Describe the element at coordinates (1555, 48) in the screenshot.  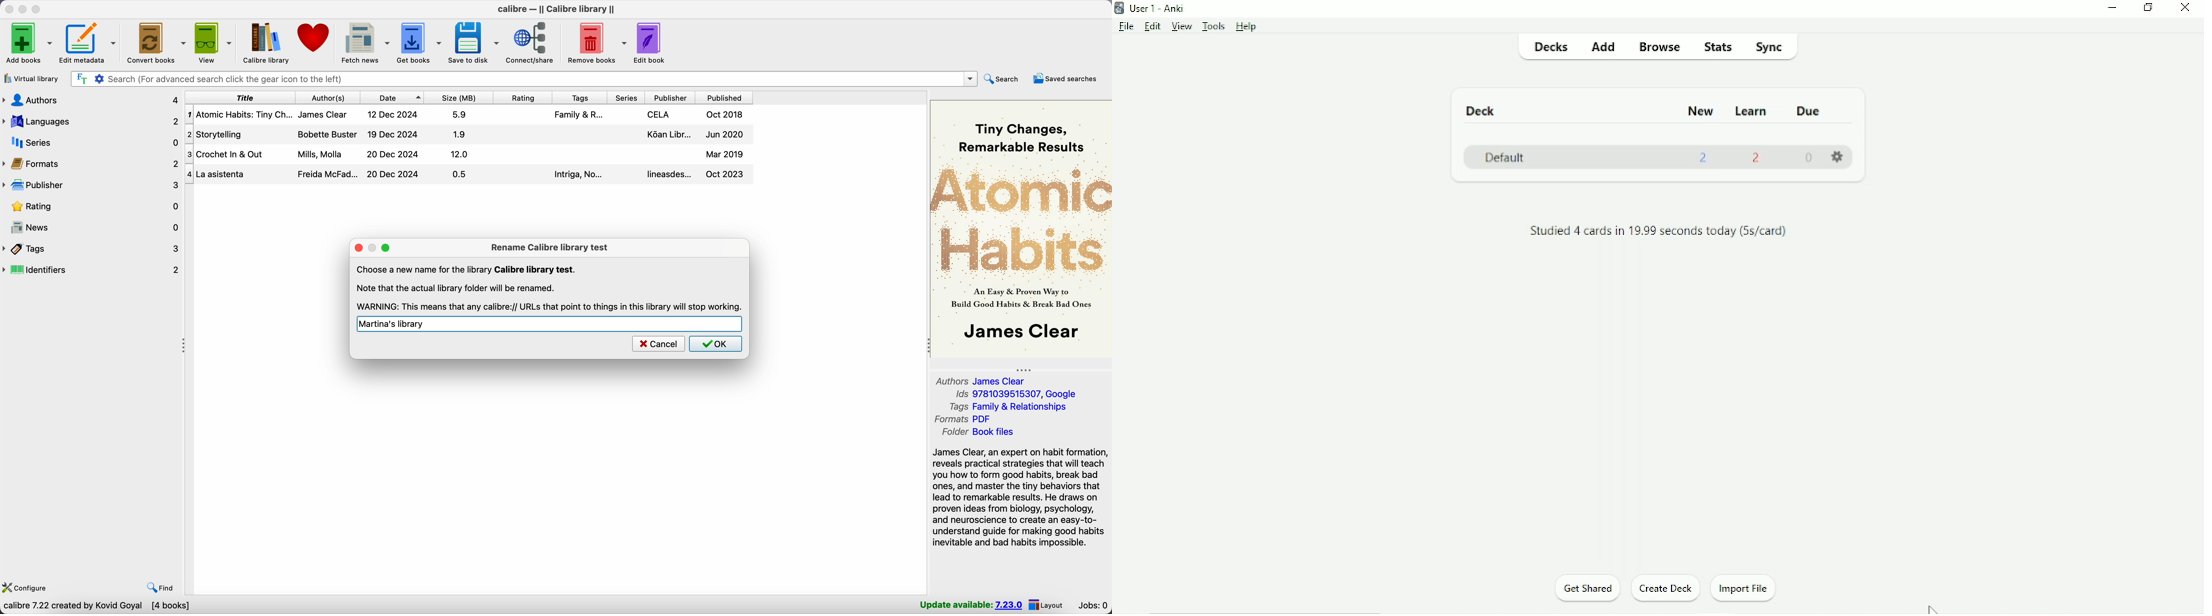
I see `Decks` at that location.